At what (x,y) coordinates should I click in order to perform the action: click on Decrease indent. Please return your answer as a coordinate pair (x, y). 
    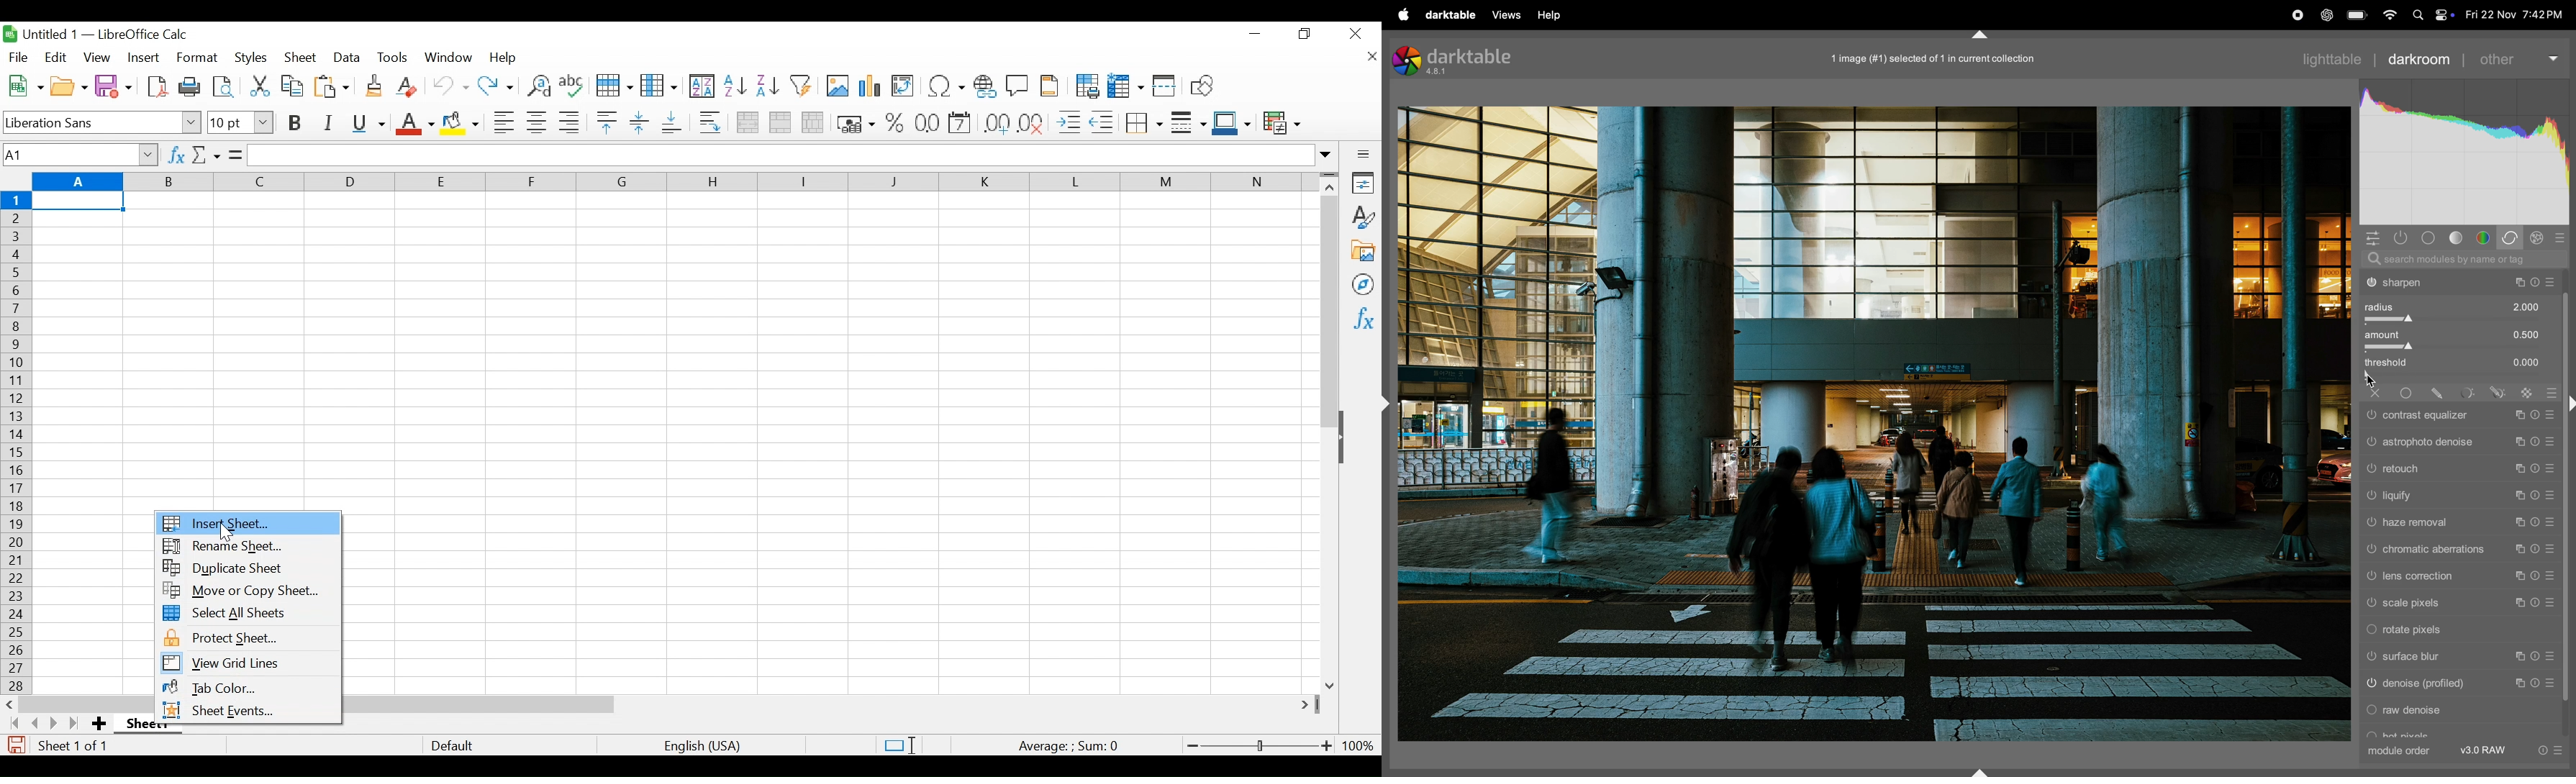
    Looking at the image, I should click on (1103, 122).